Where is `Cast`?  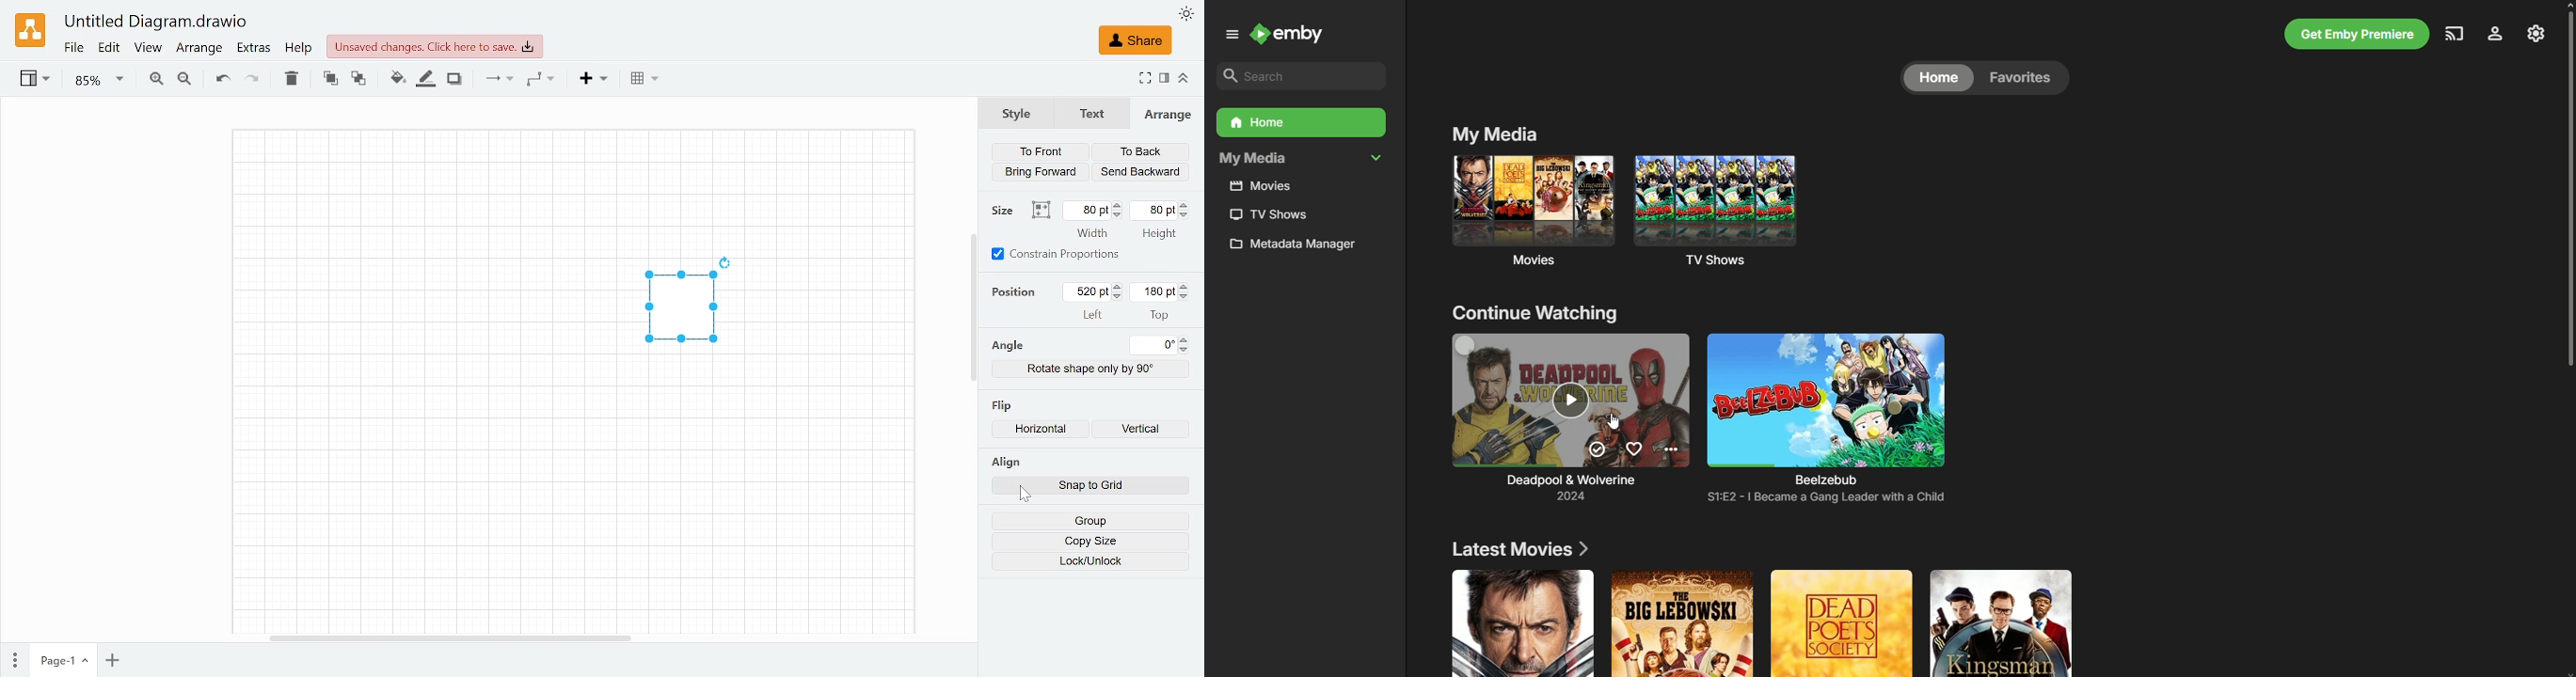
Cast is located at coordinates (2453, 33).